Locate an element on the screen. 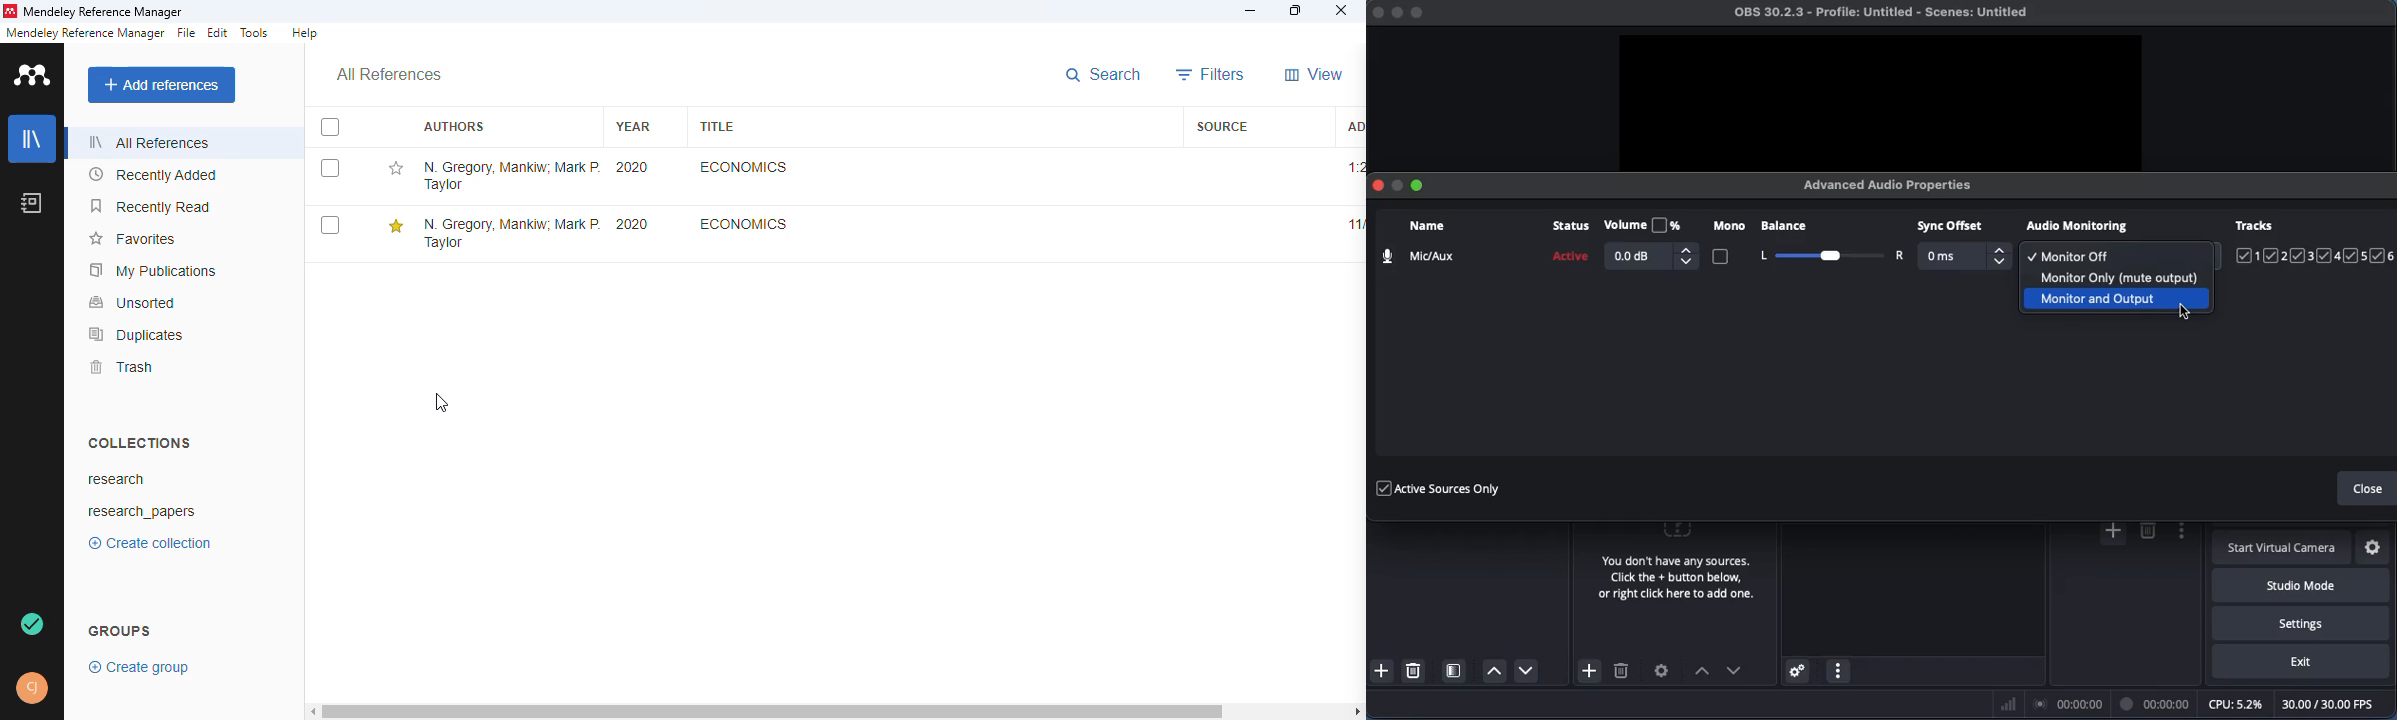 The width and height of the screenshot is (2408, 728). recently read is located at coordinates (151, 207).